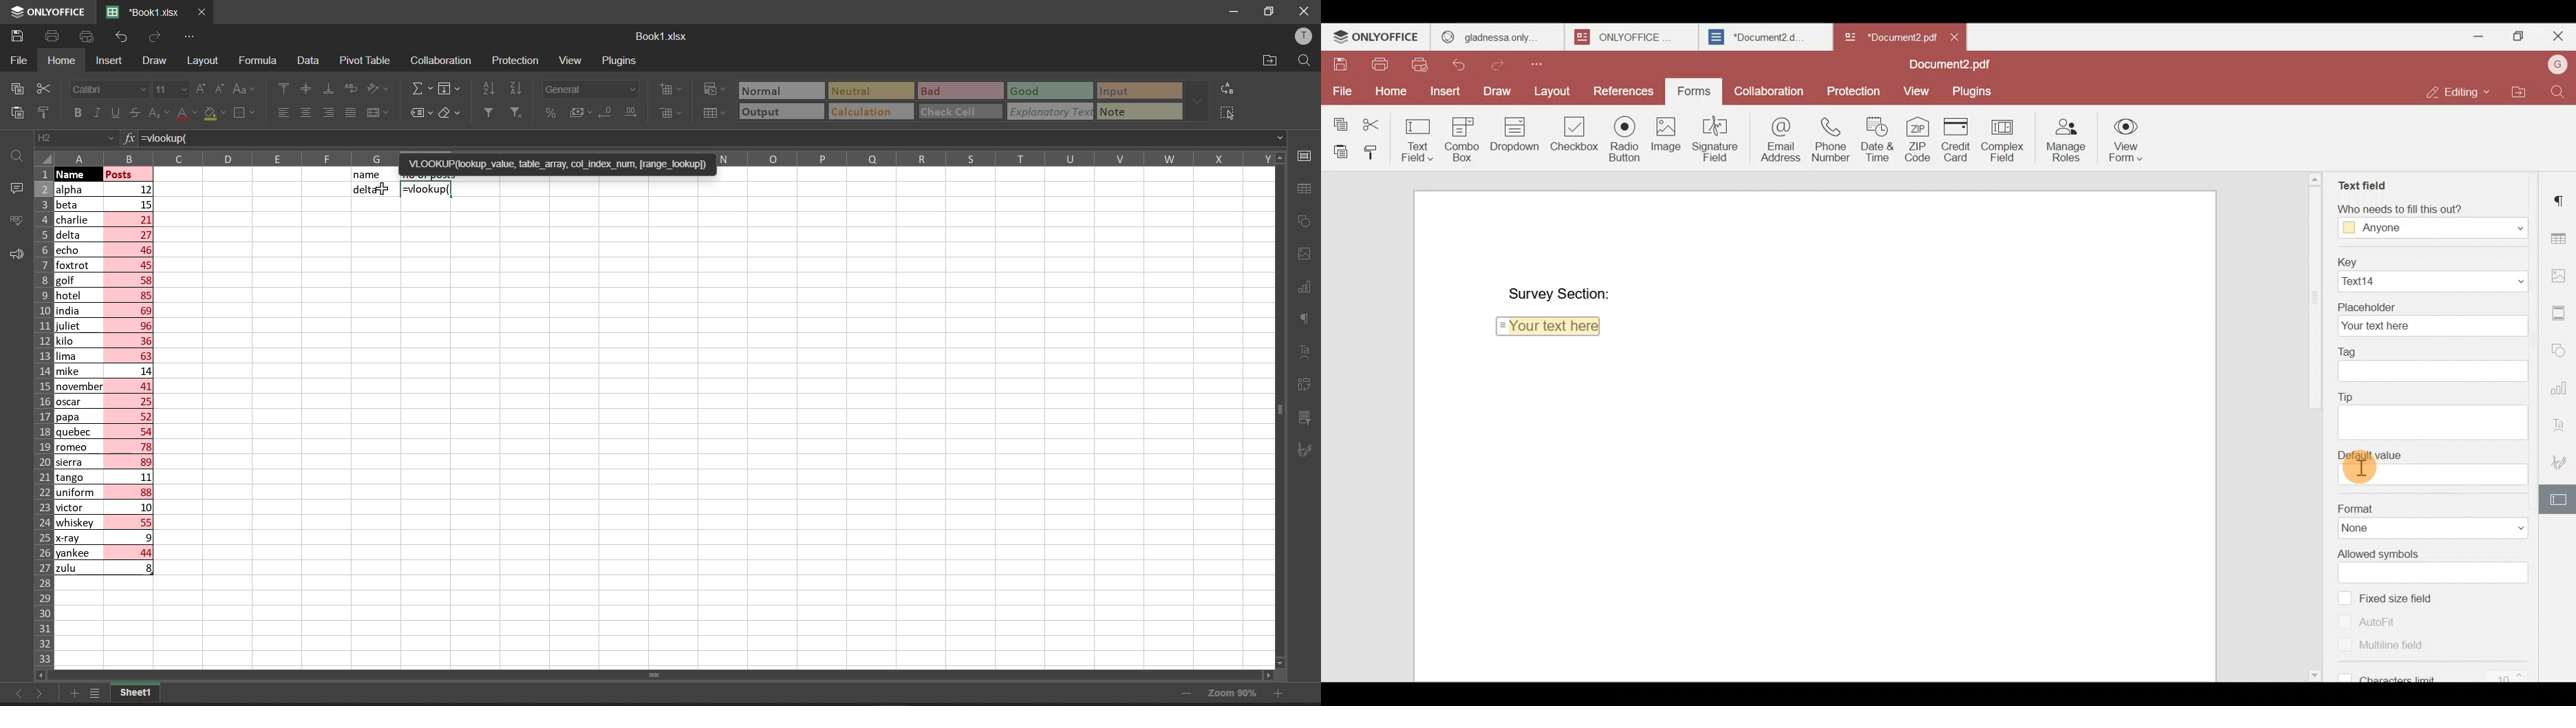 This screenshot has width=2576, height=728. Describe the element at coordinates (1276, 158) in the screenshot. I see `move up` at that location.